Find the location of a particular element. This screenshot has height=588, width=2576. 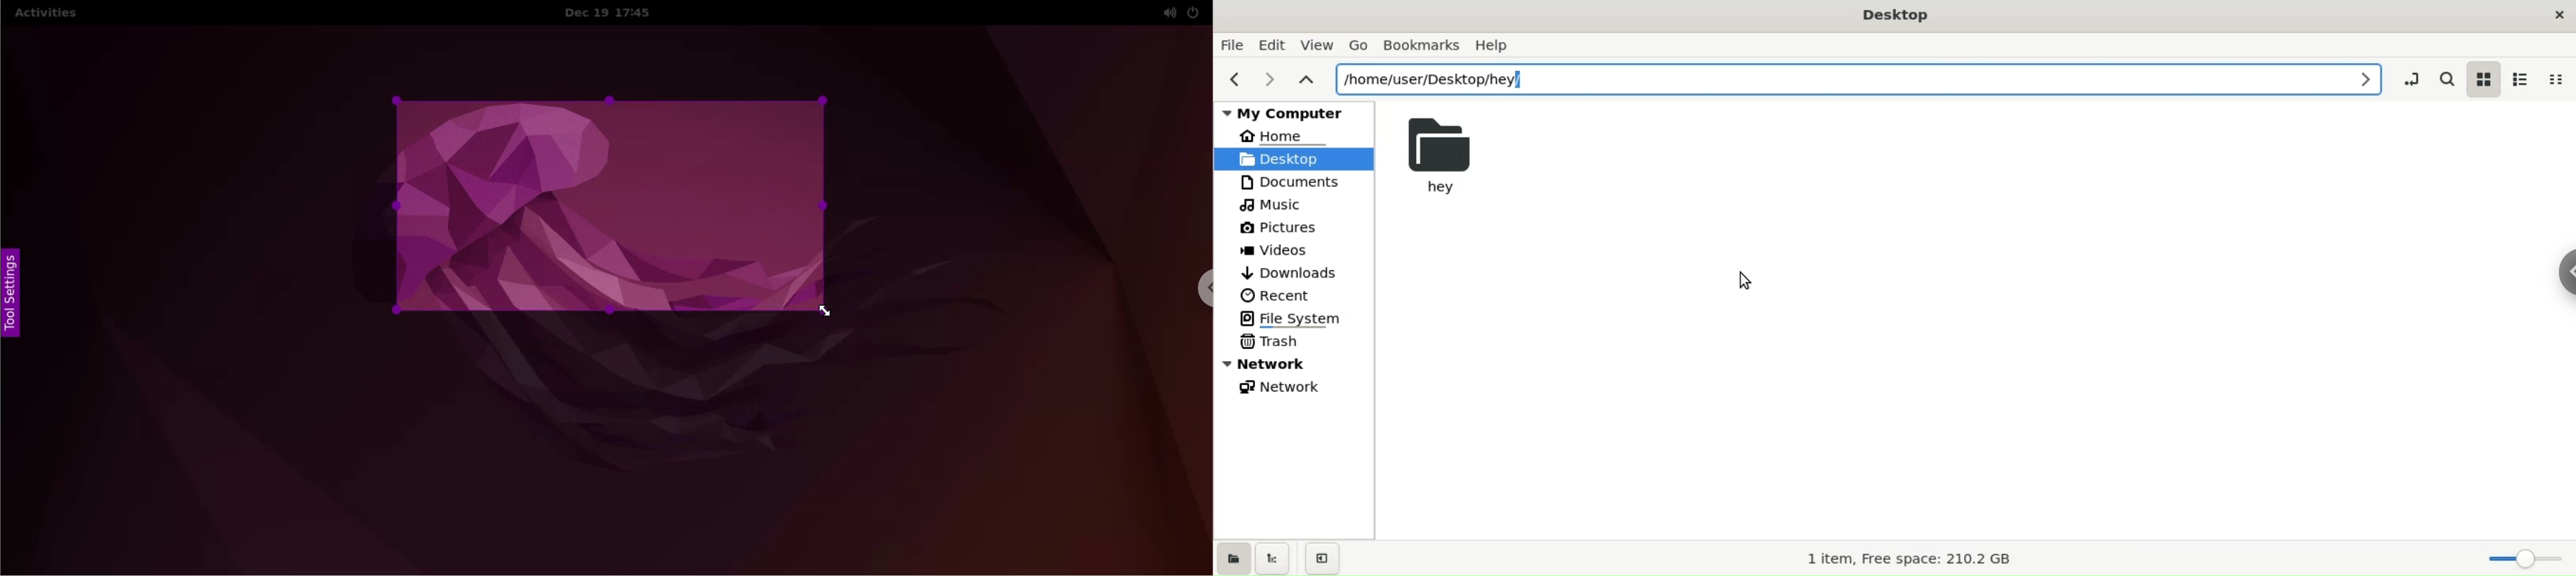

desktop is located at coordinates (1290, 158).